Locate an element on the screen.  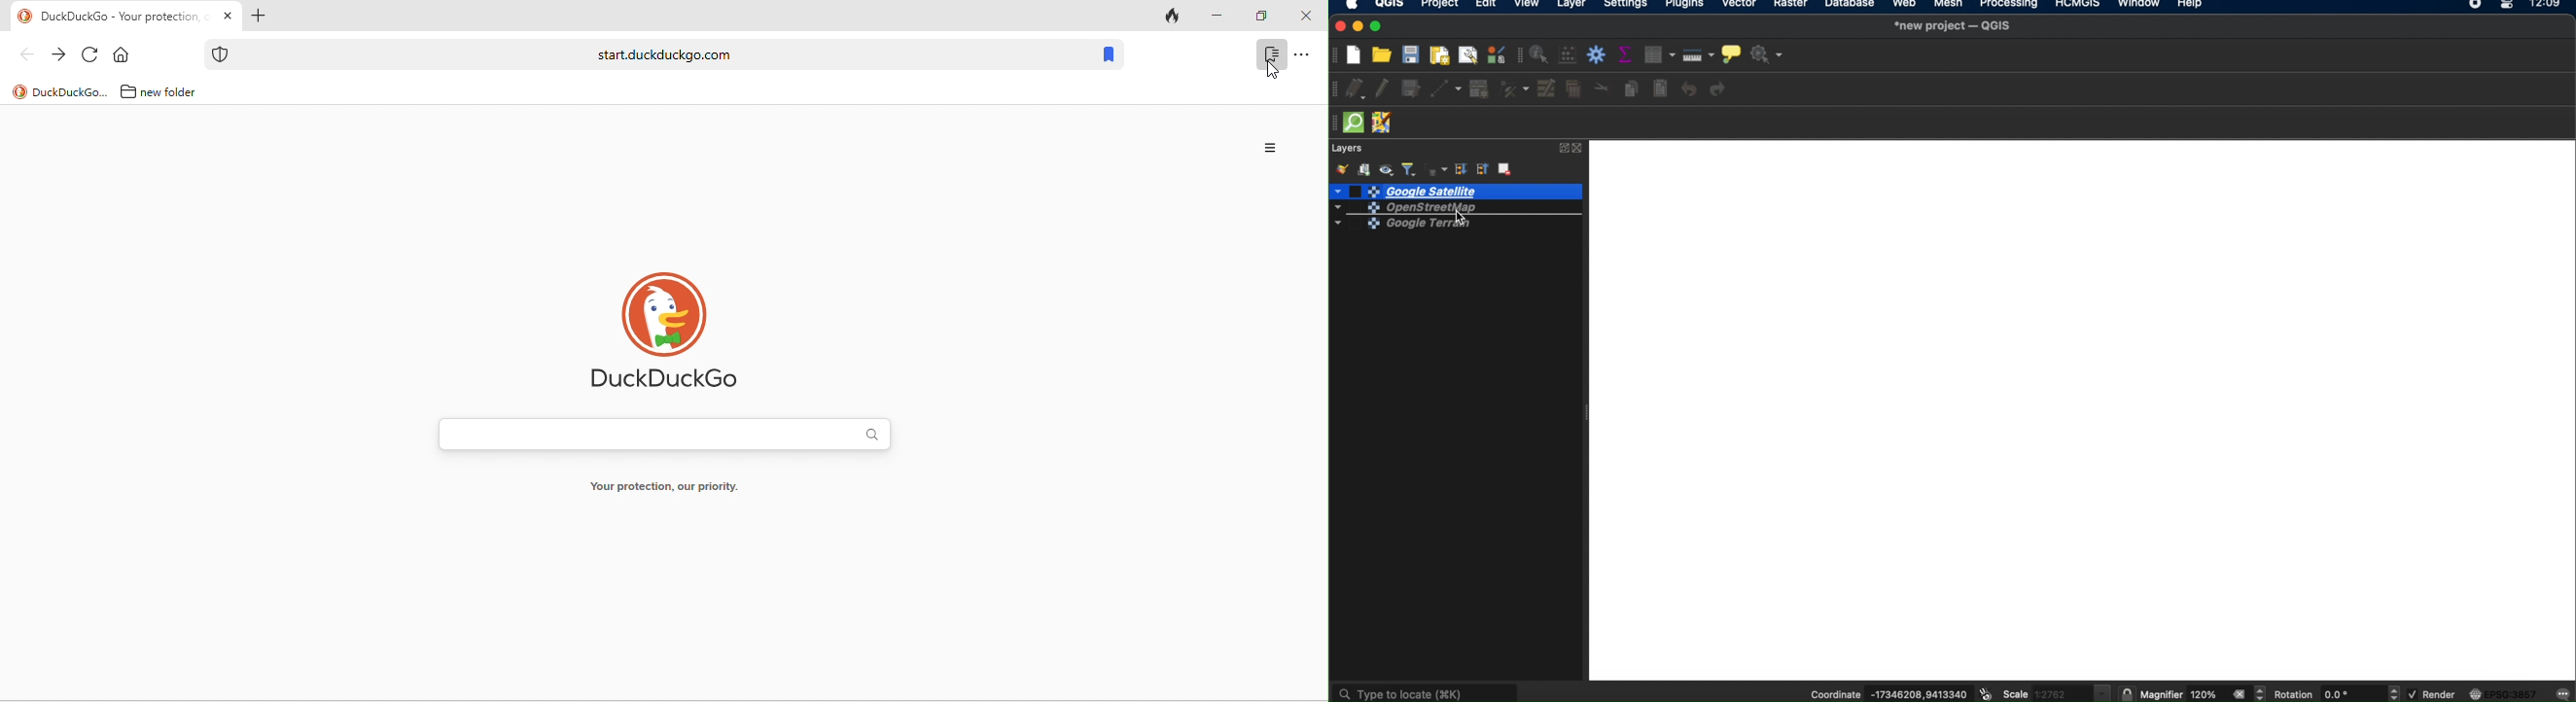
track tab is located at coordinates (1172, 18).